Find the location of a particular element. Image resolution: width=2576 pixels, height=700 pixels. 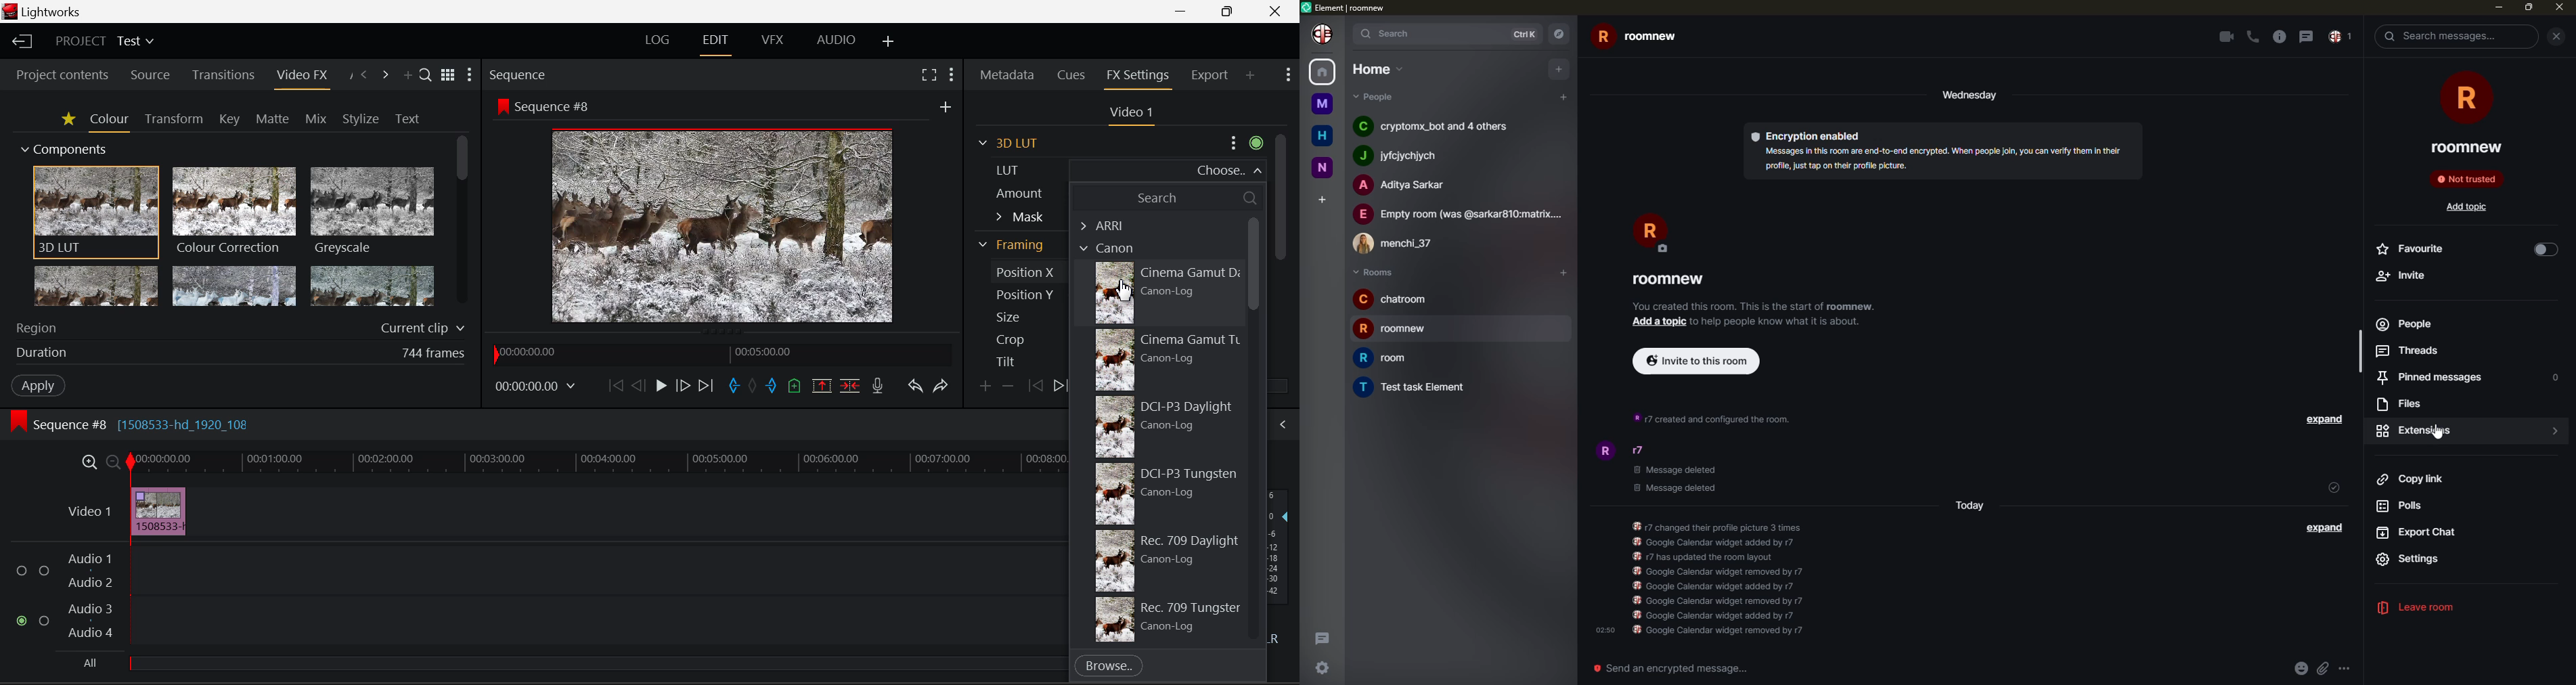

people is located at coordinates (1405, 186).